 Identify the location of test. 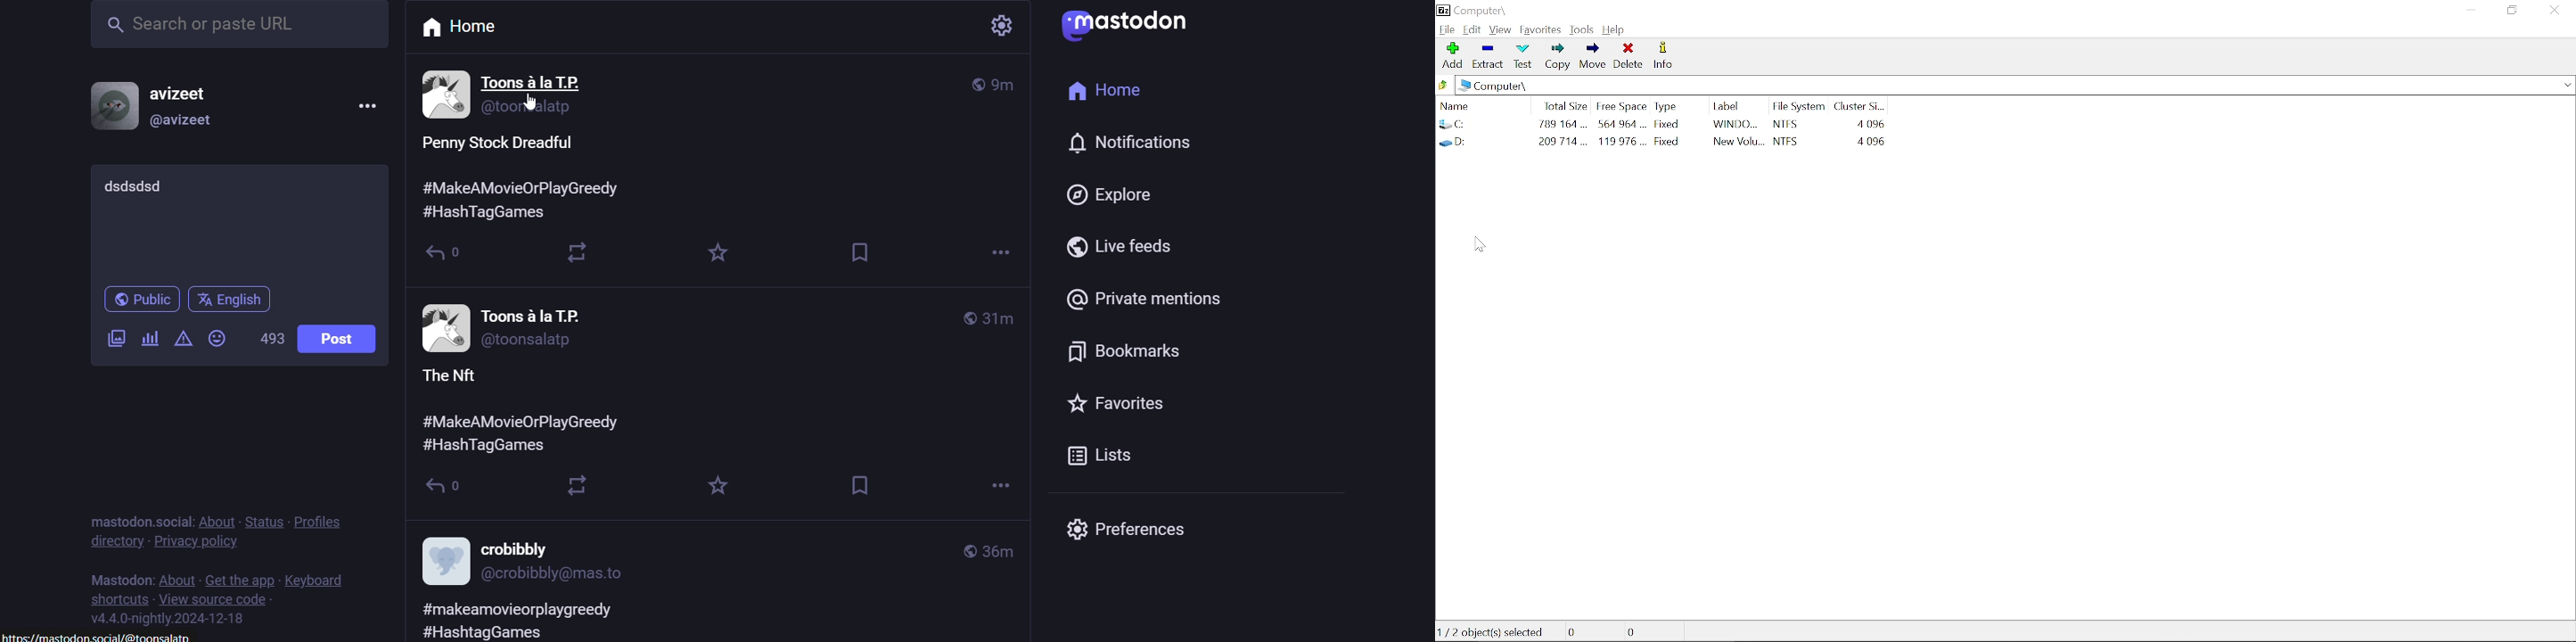
(1522, 55).